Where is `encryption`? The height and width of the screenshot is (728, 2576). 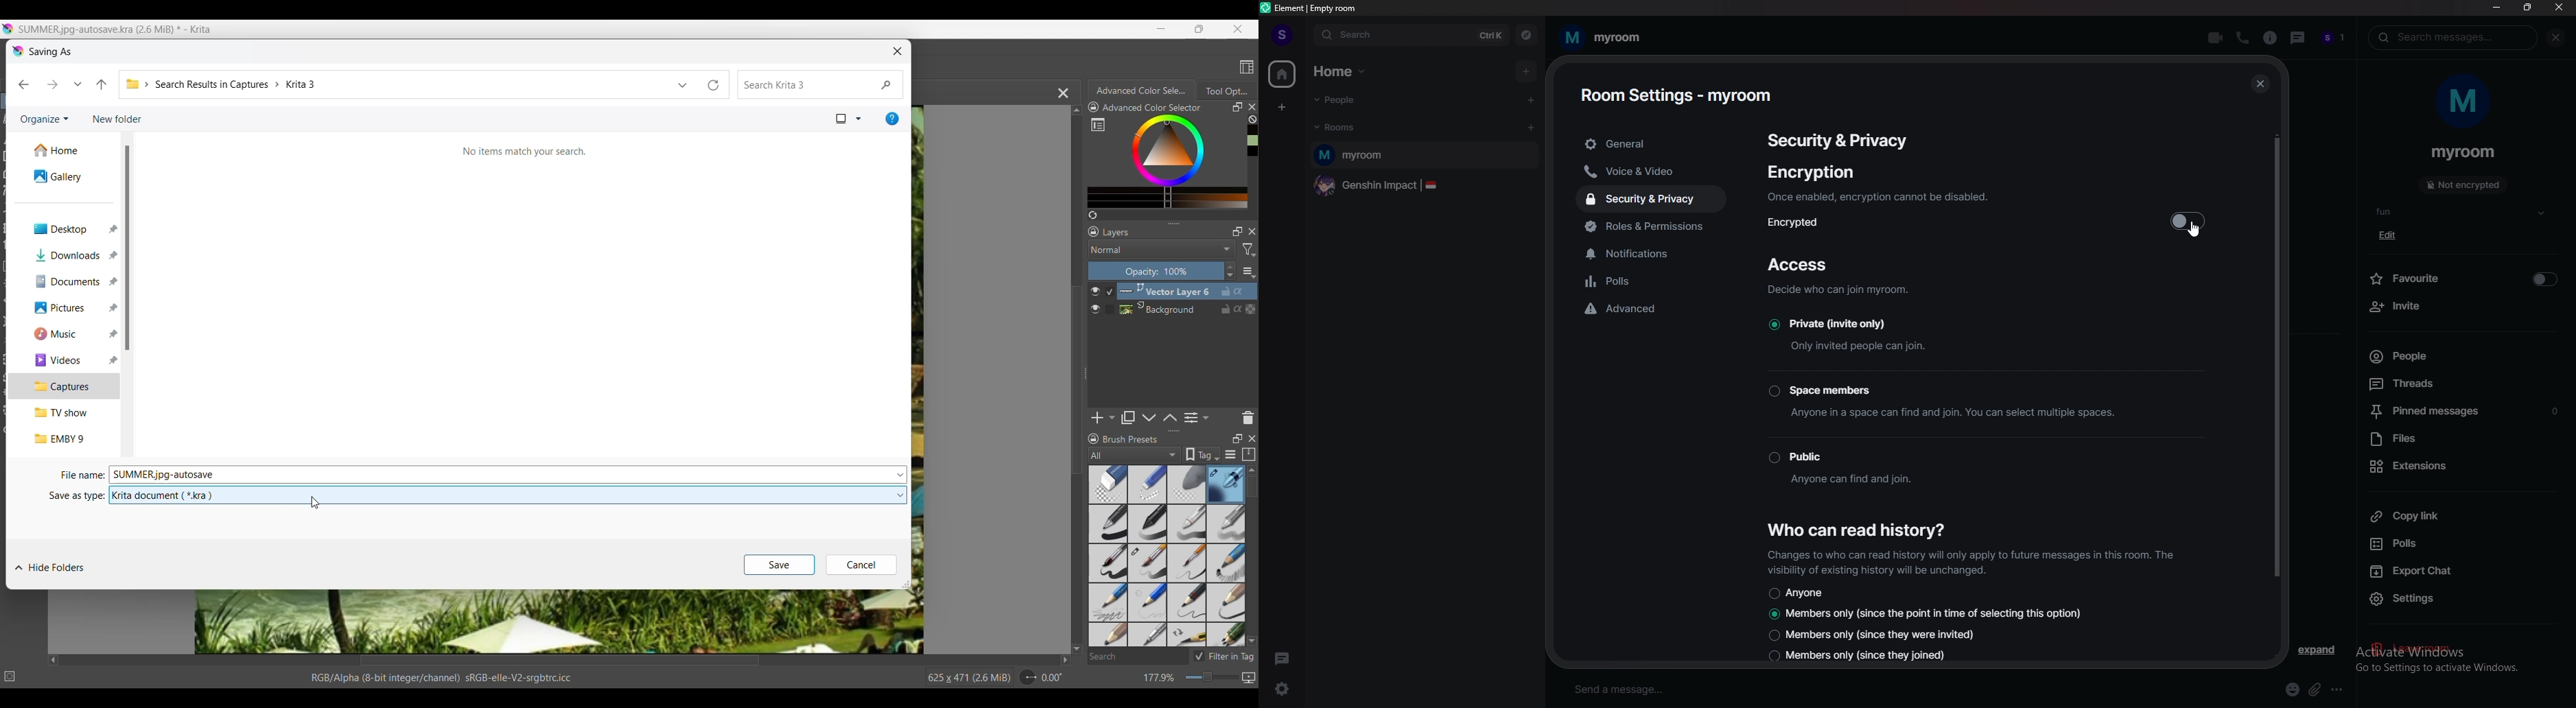
encryption is located at coordinates (1810, 172).